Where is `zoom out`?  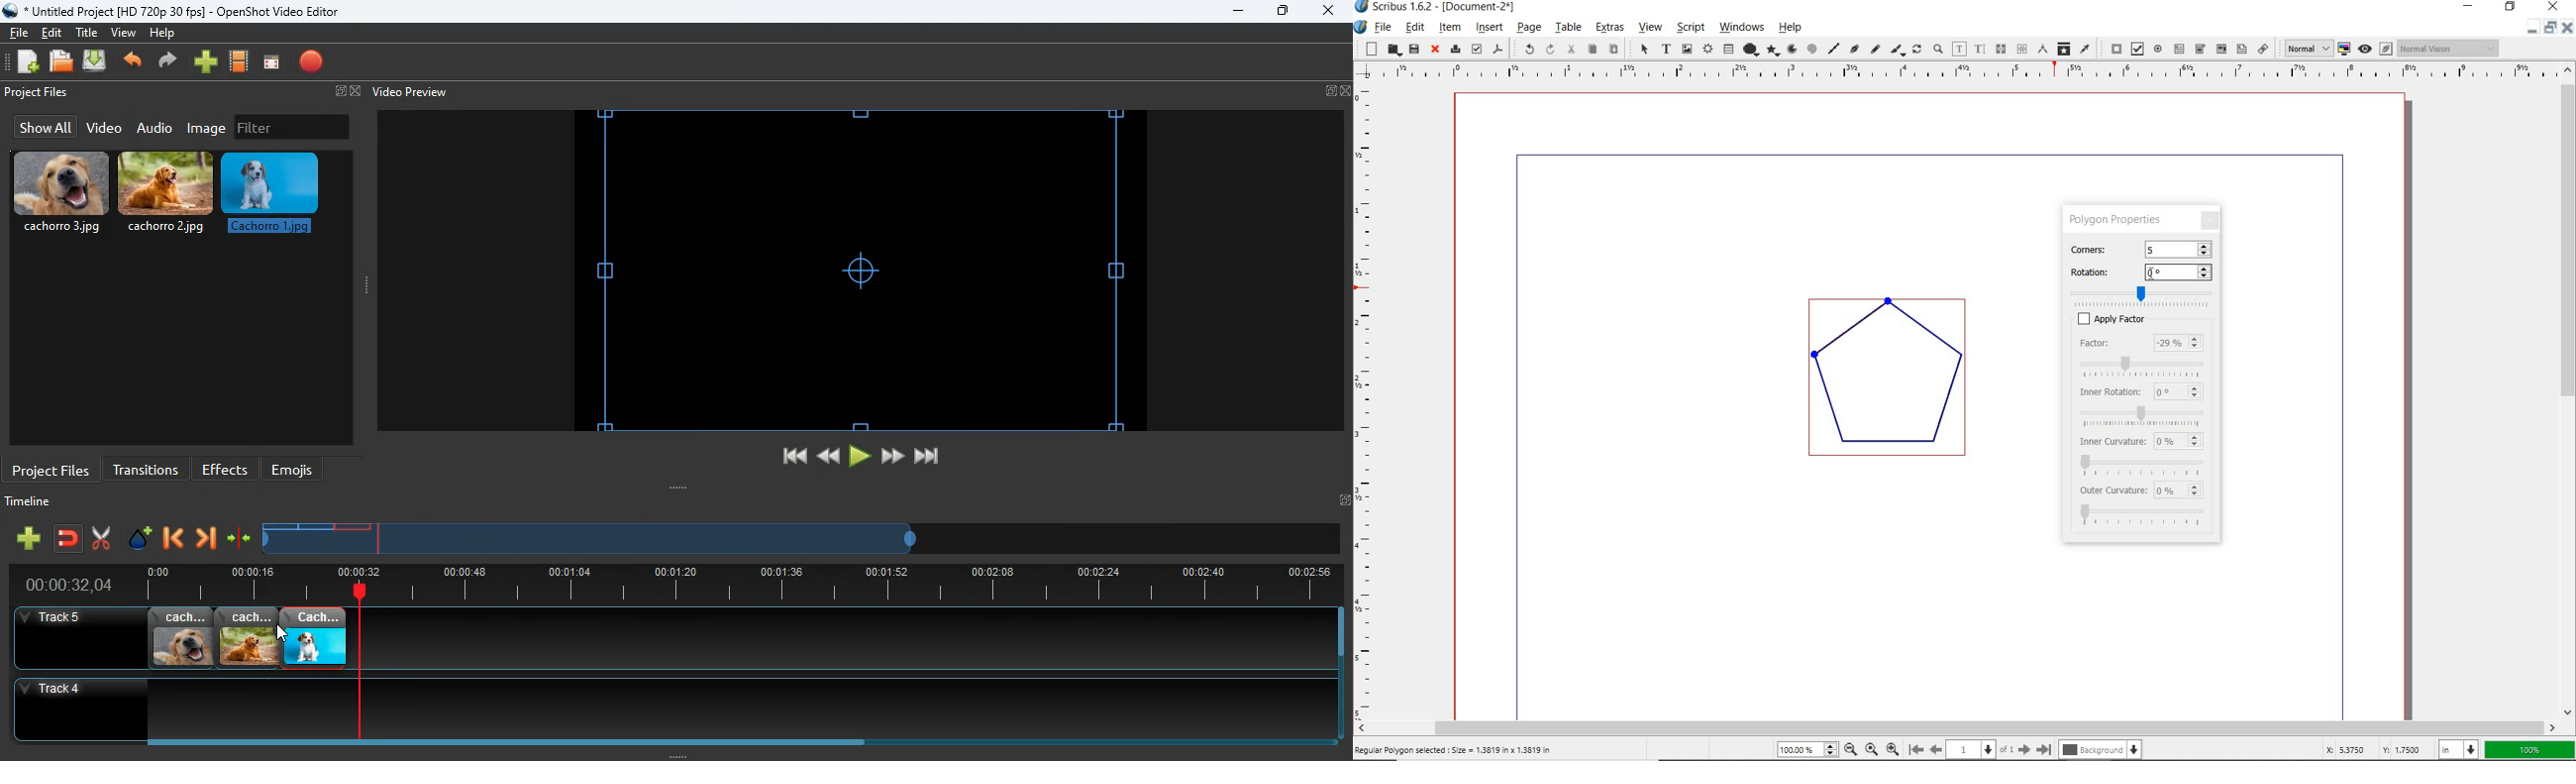 zoom out is located at coordinates (1851, 749).